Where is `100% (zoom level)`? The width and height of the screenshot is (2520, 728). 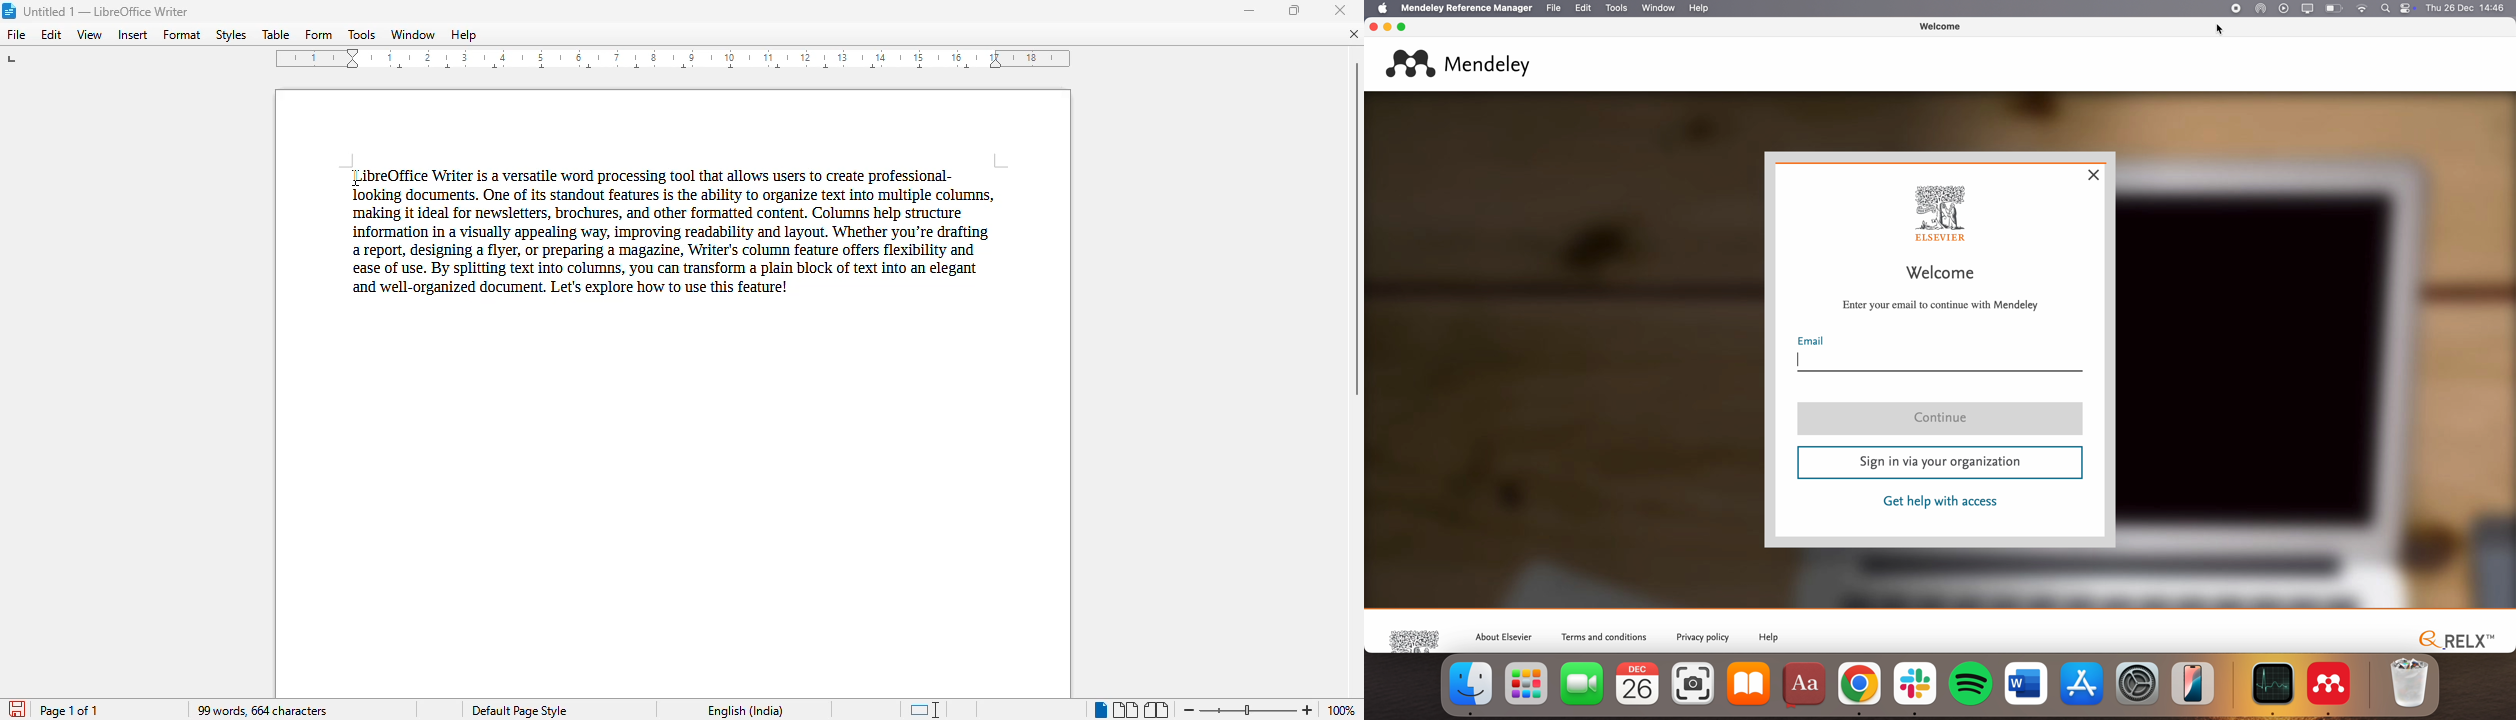 100% (zoom level) is located at coordinates (1344, 710).